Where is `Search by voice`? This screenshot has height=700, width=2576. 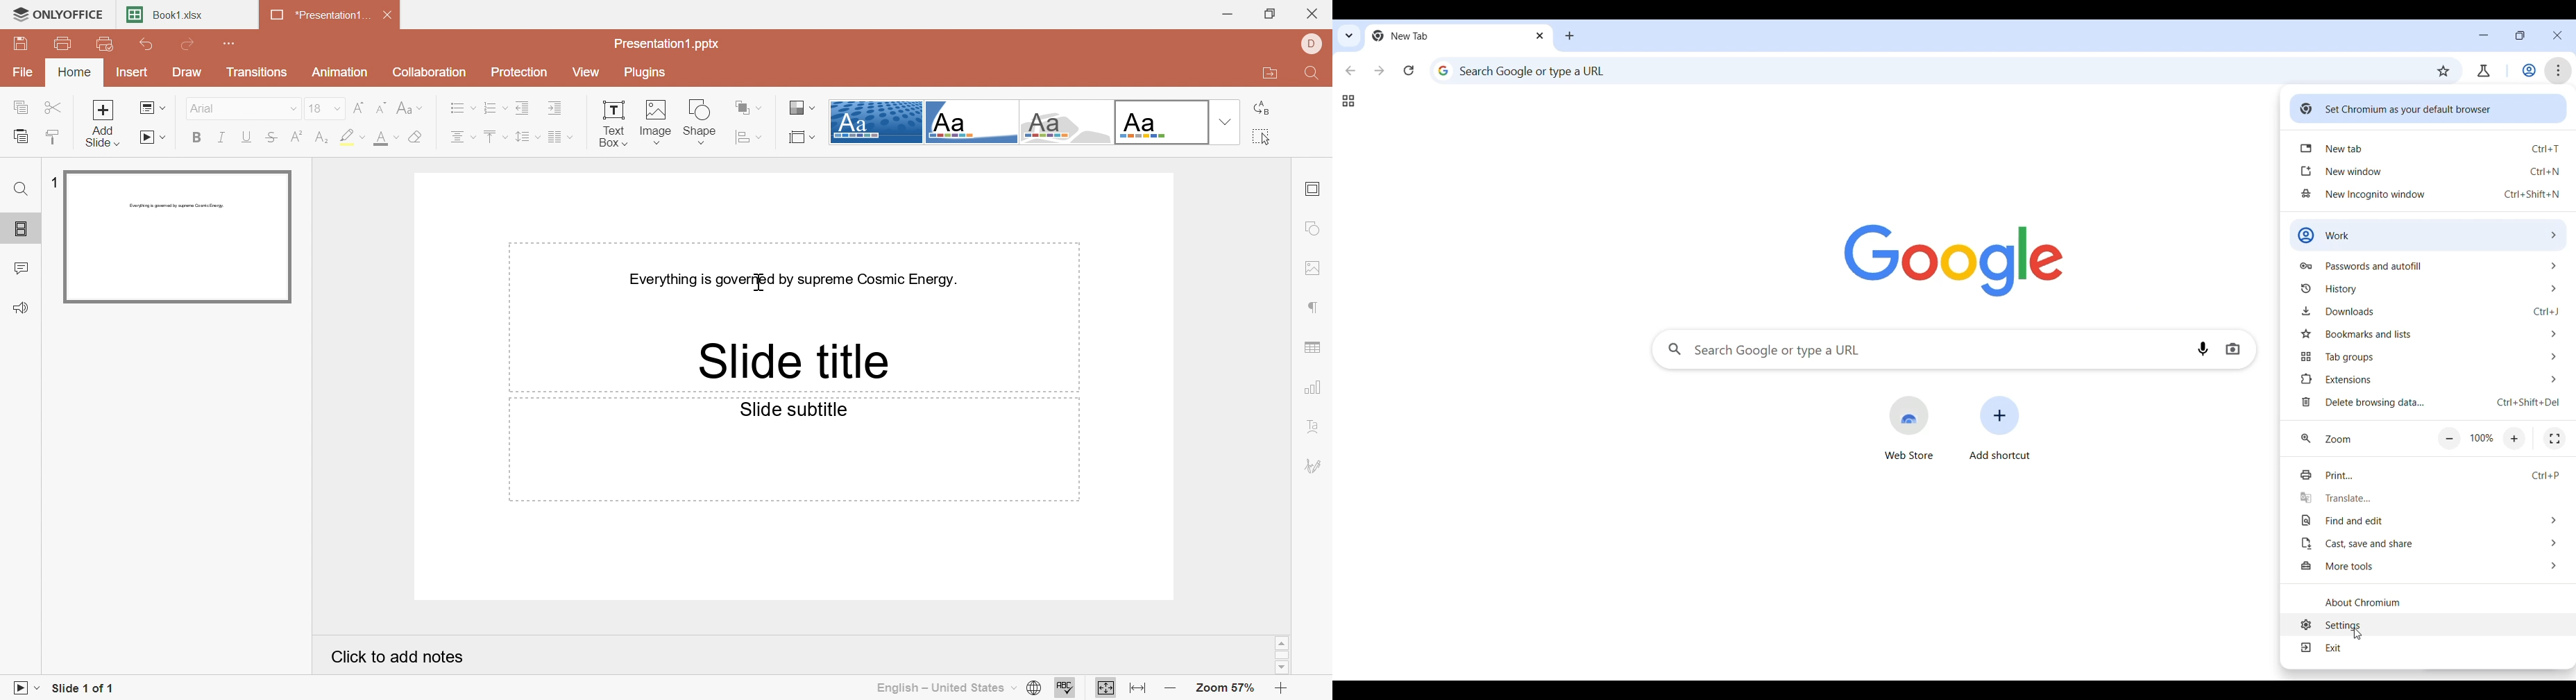
Search by voice is located at coordinates (2207, 349).